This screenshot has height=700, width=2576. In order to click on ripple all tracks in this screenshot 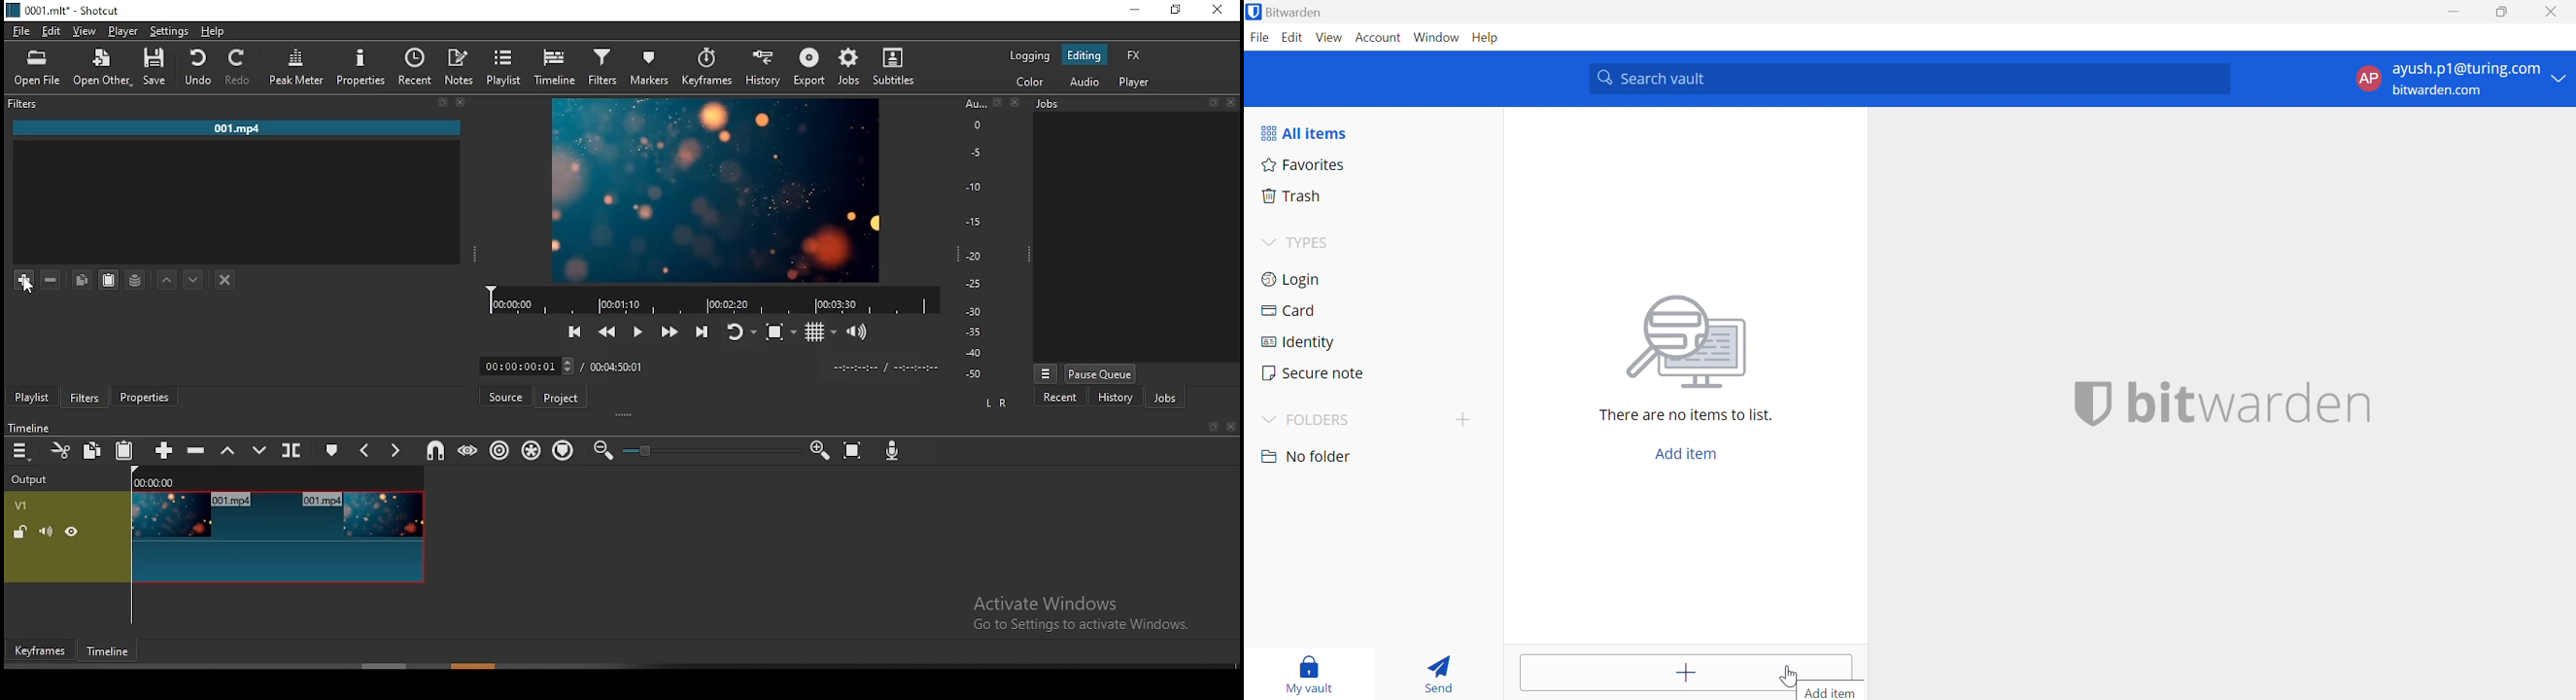, I will do `click(533, 450)`.